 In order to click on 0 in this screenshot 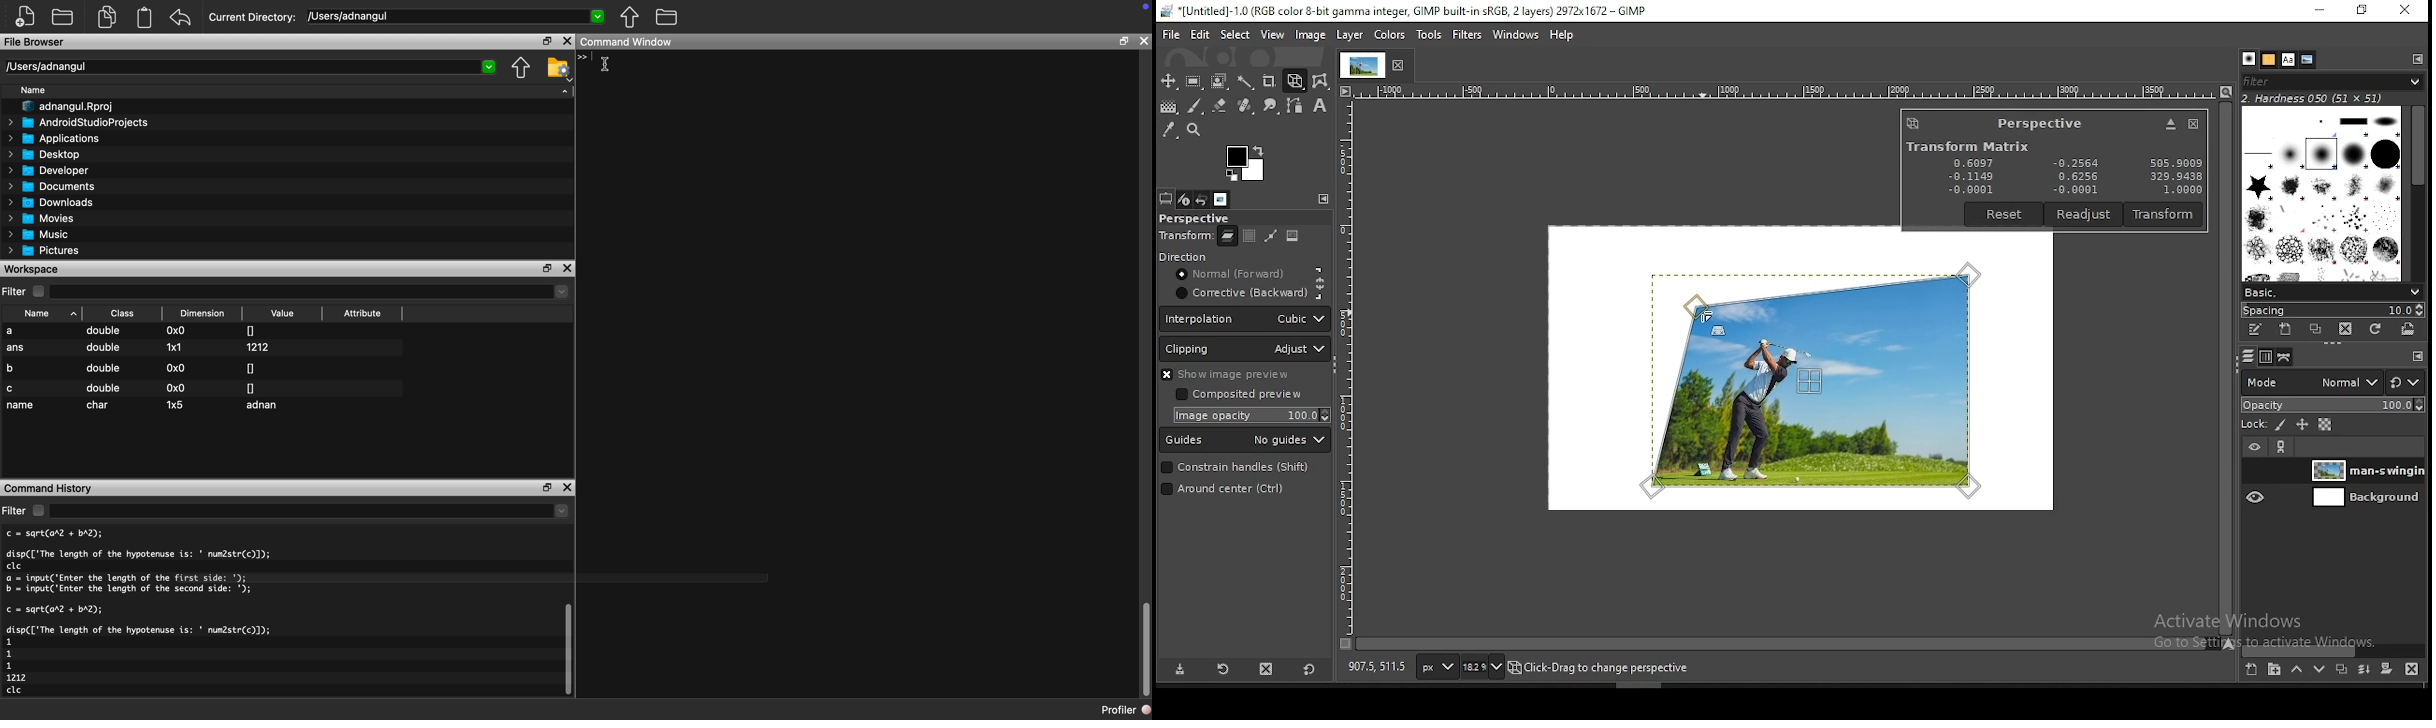, I will do `click(251, 387)`.